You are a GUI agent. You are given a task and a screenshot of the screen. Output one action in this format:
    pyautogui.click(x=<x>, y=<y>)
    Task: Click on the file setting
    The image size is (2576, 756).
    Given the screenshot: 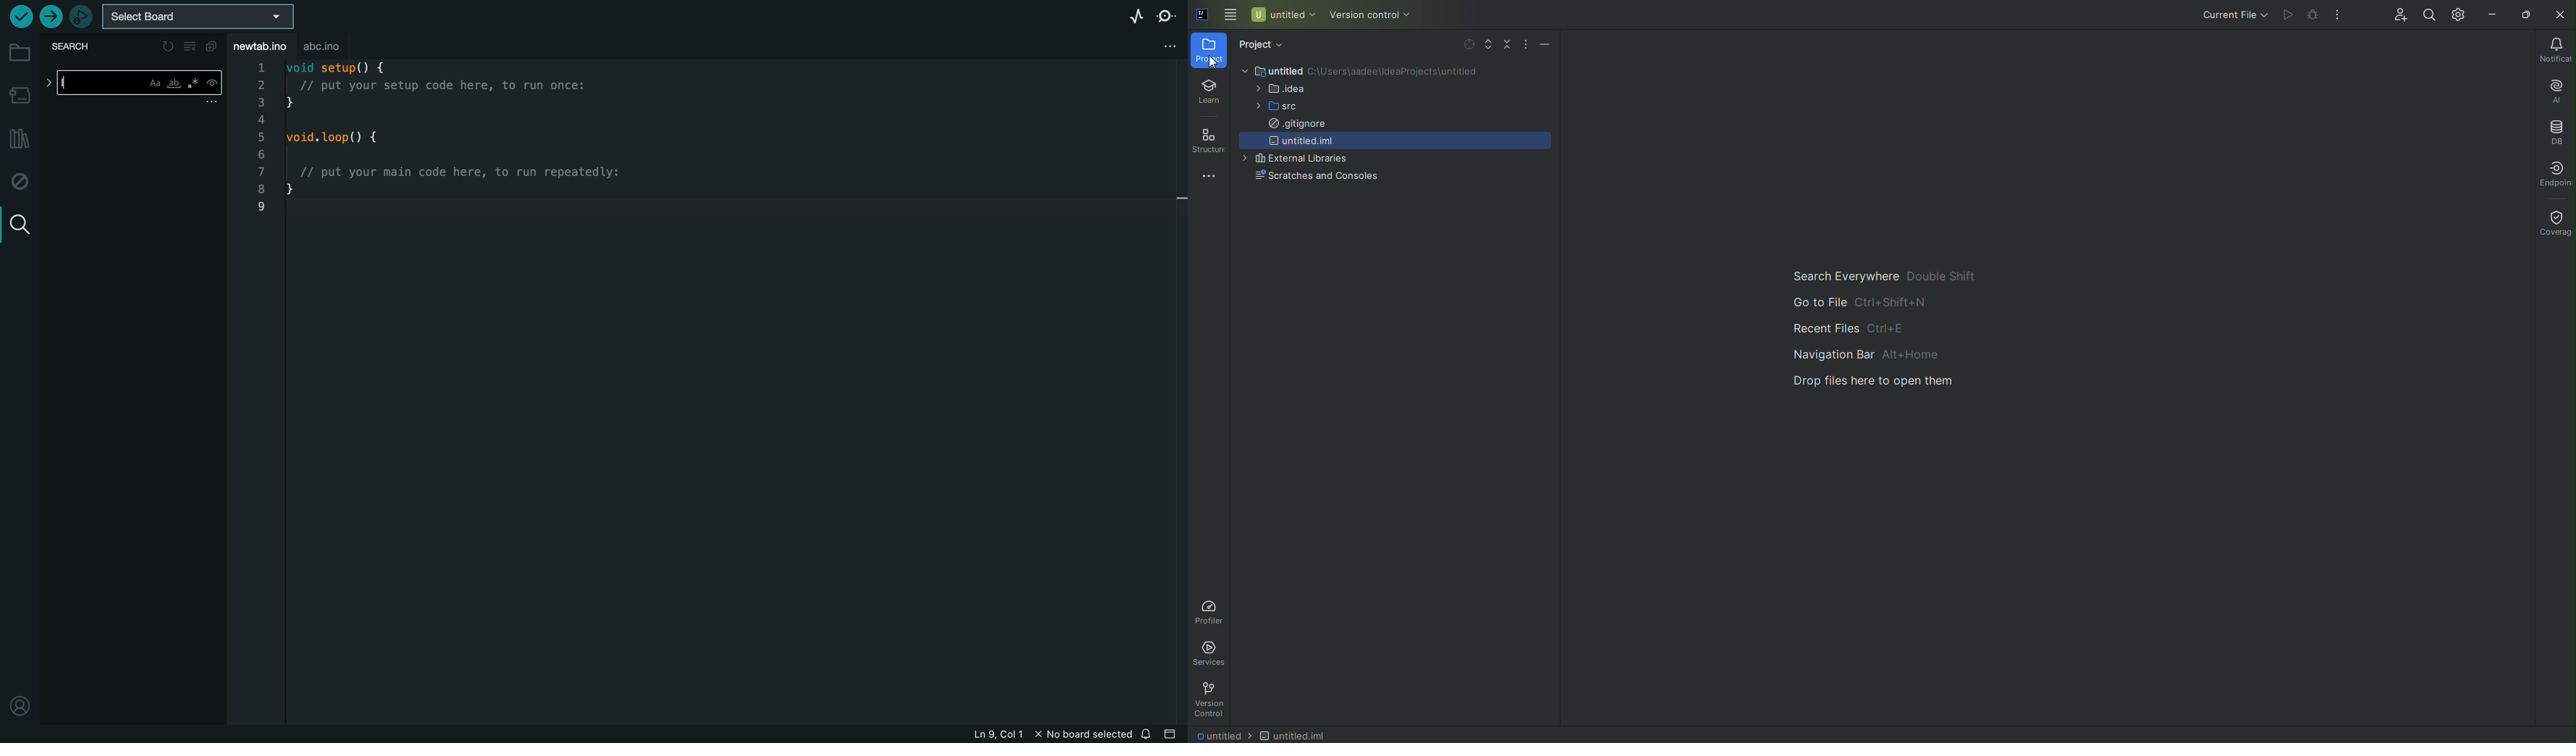 What is the action you would take?
    pyautogui.click(x=1158, y=47)
    